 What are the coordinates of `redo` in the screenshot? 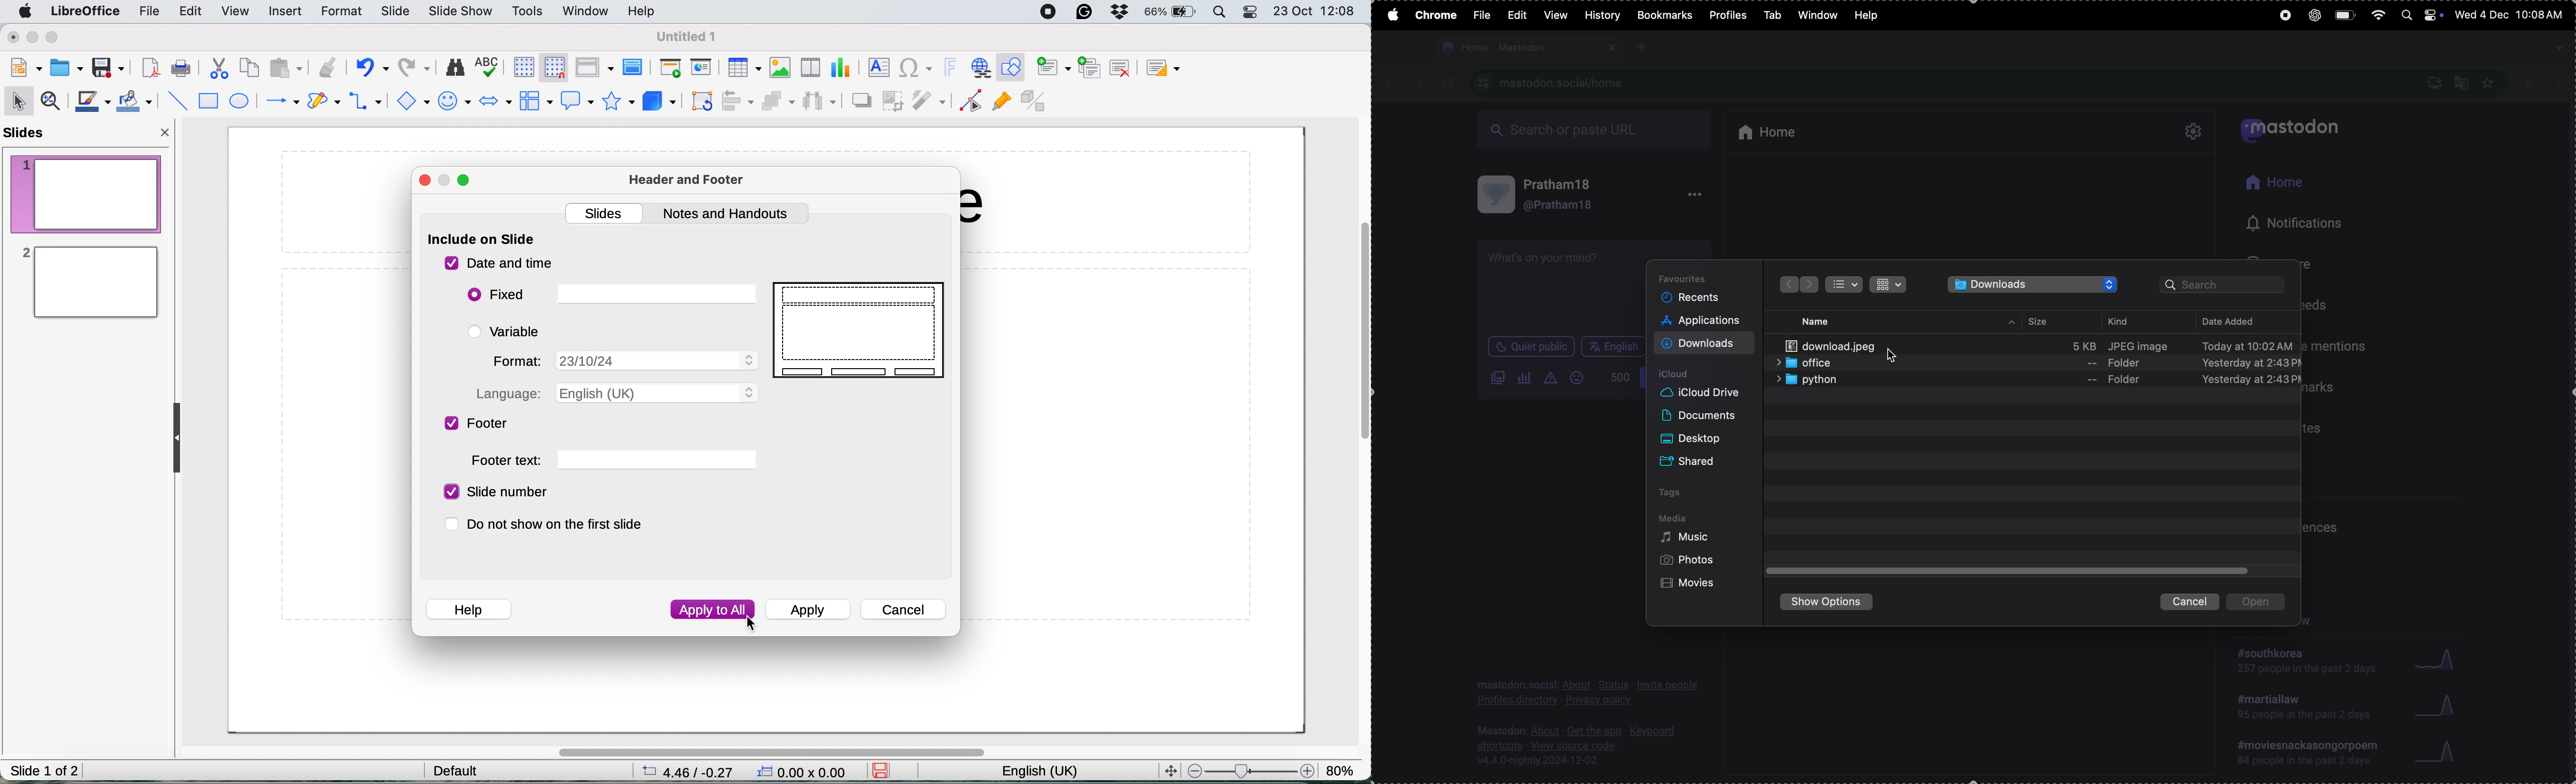 It's located at (416, 69).